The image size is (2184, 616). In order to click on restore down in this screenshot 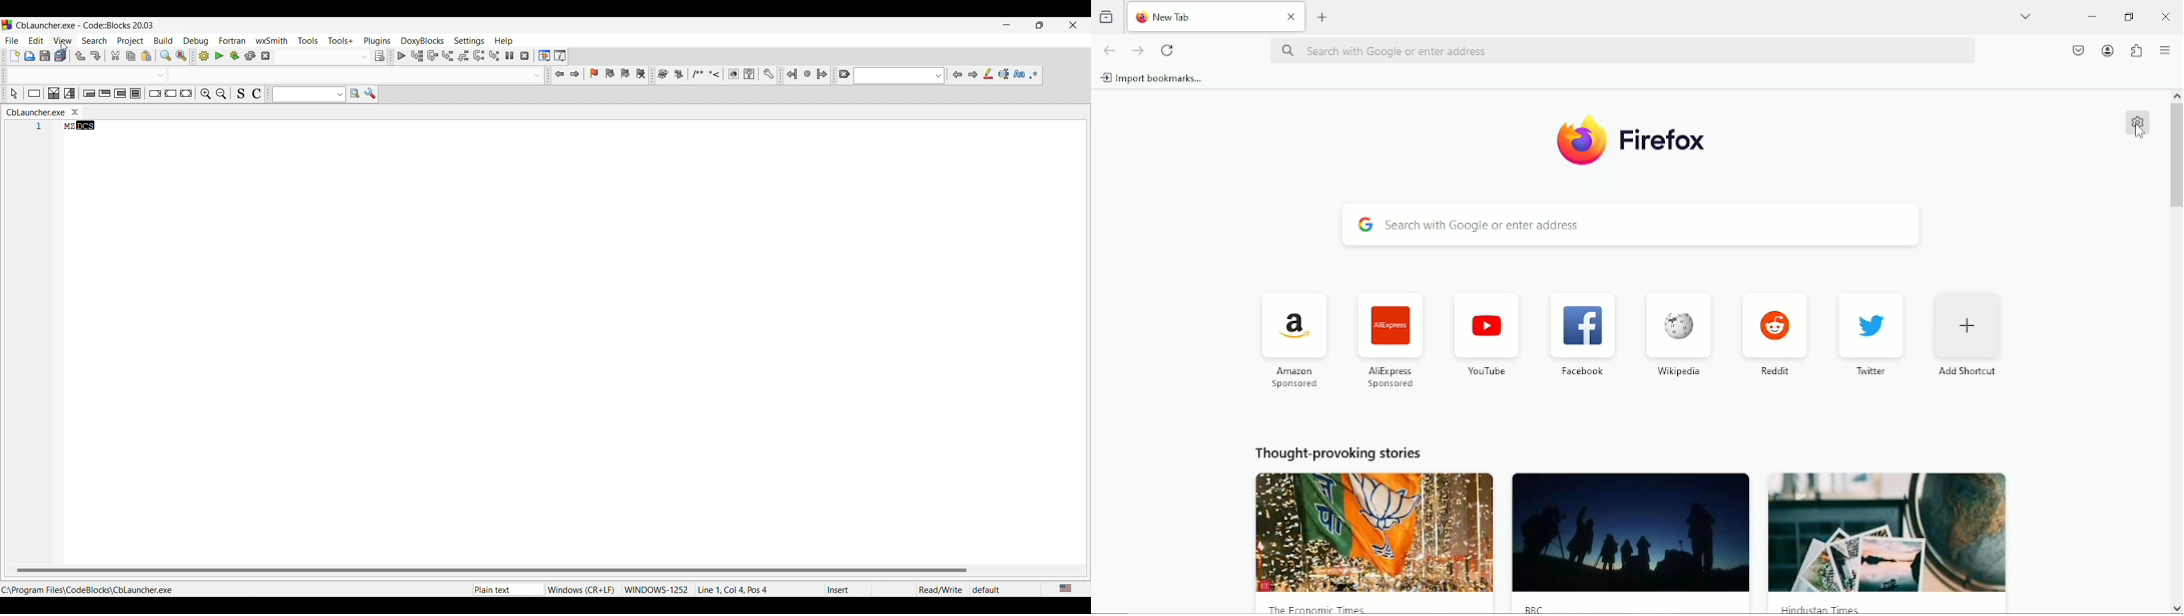, I will do `click(2131, 15)`.